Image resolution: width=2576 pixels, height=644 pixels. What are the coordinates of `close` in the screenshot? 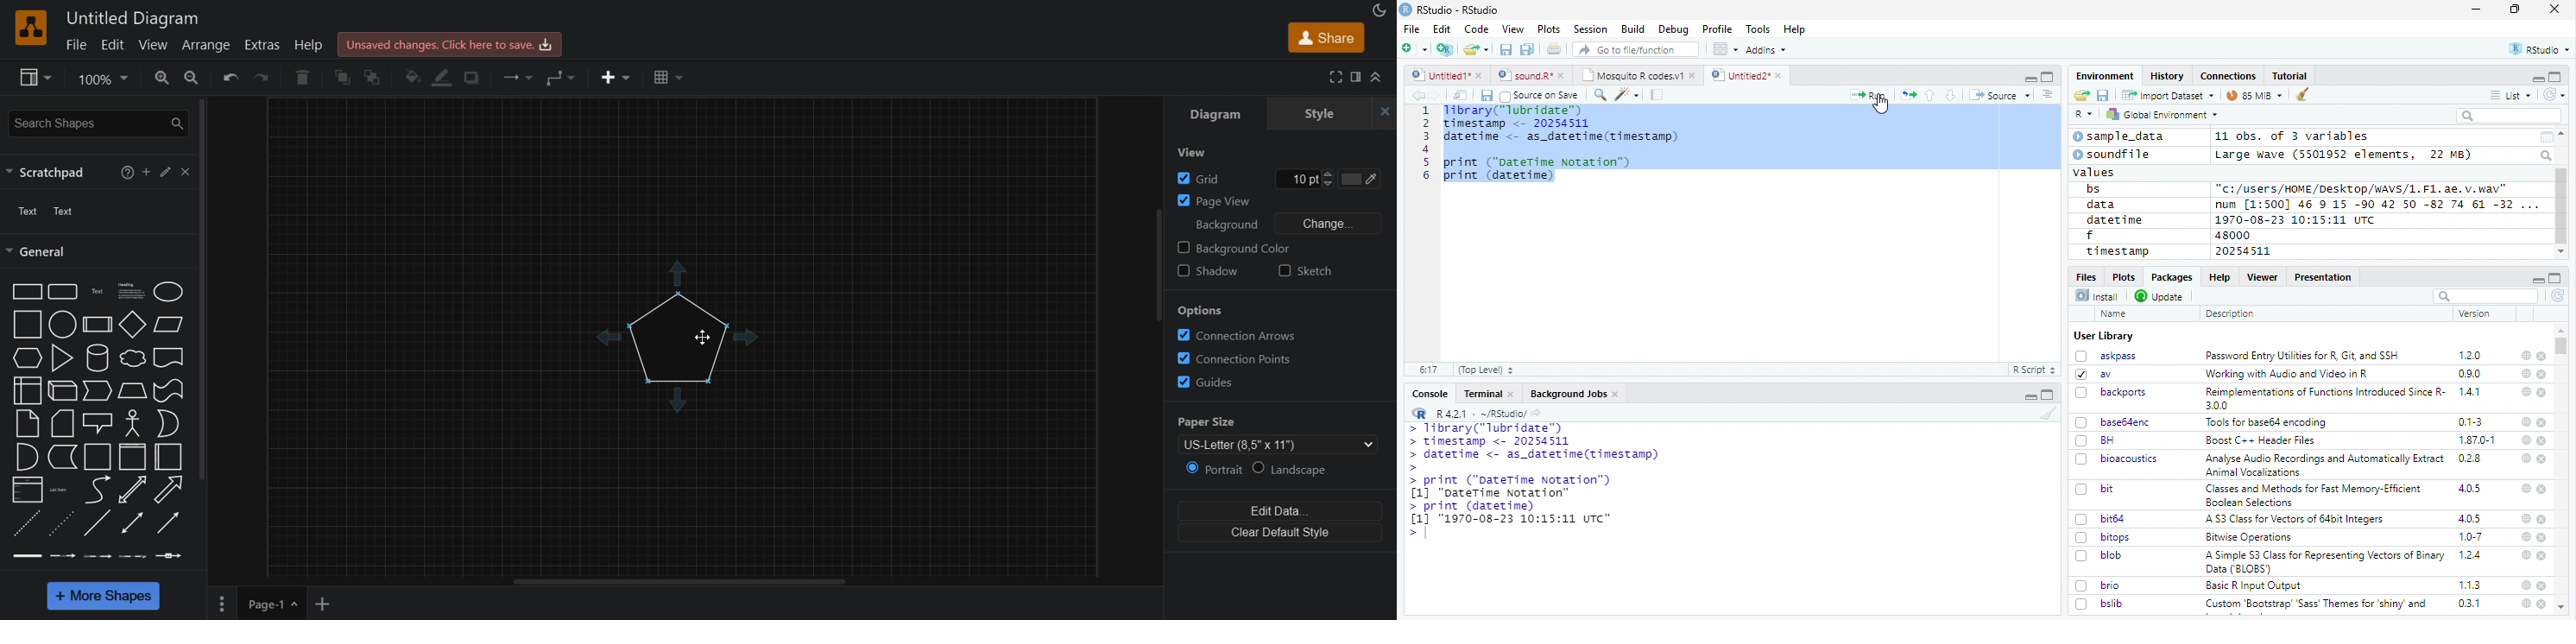 It's located at (2543, 459).